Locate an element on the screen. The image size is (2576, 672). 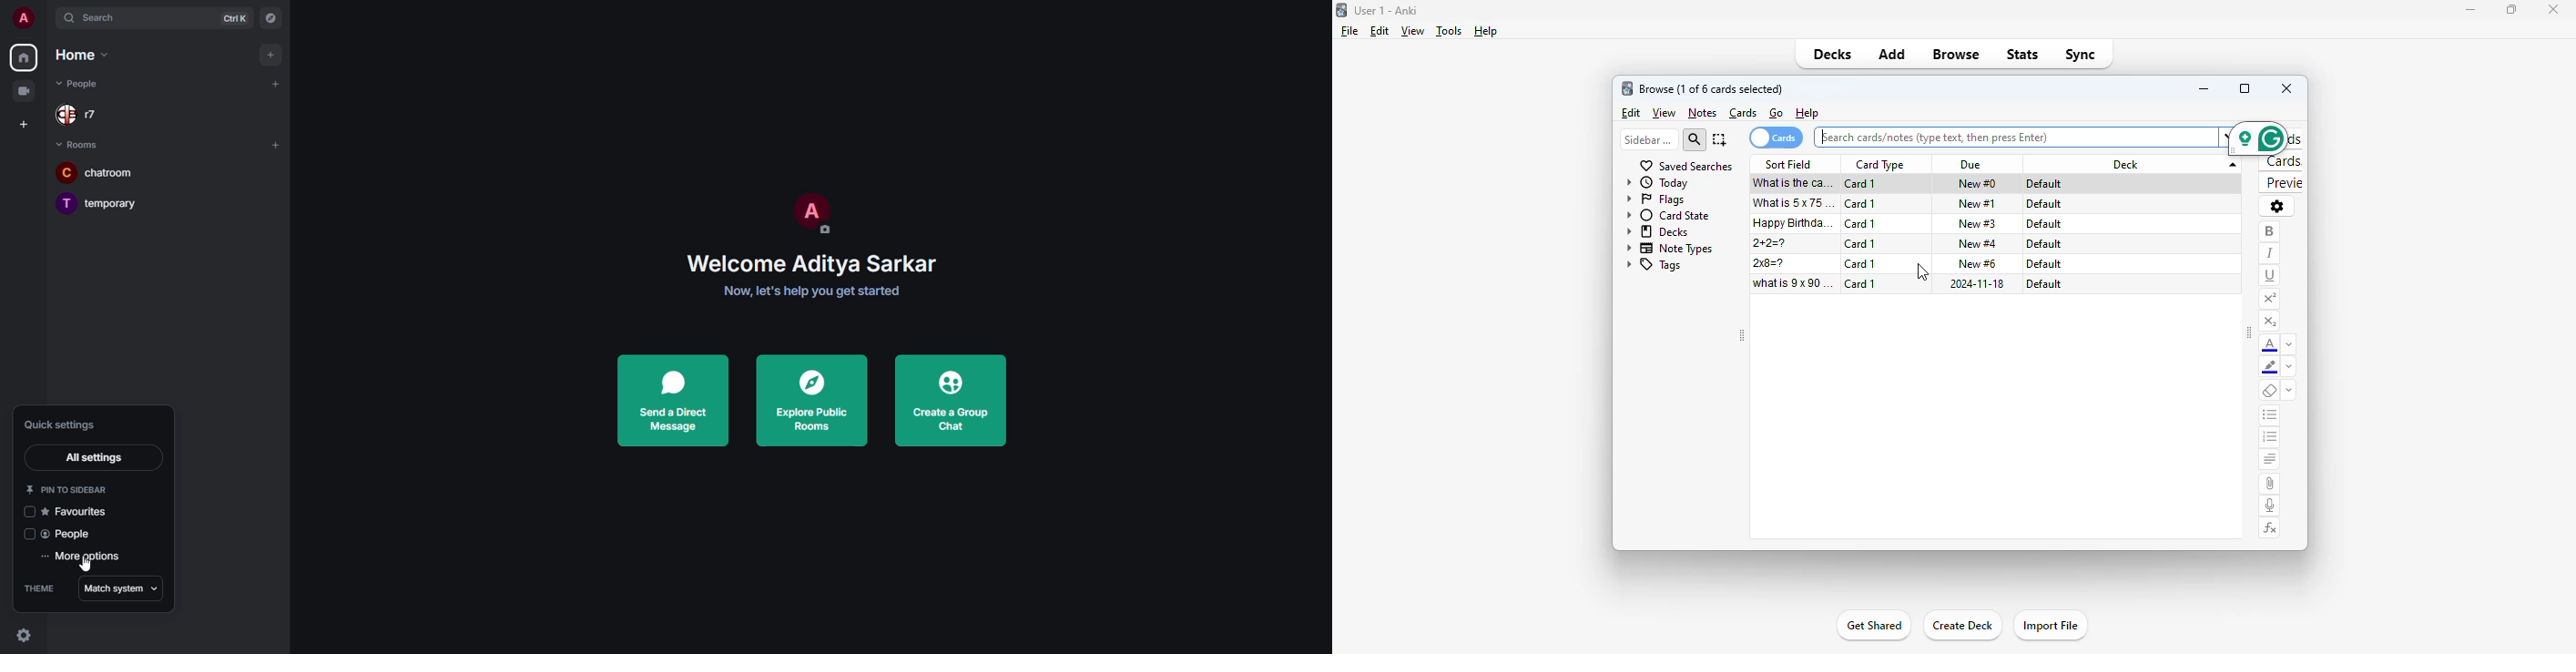
default is located at coordinates (2042, 283).